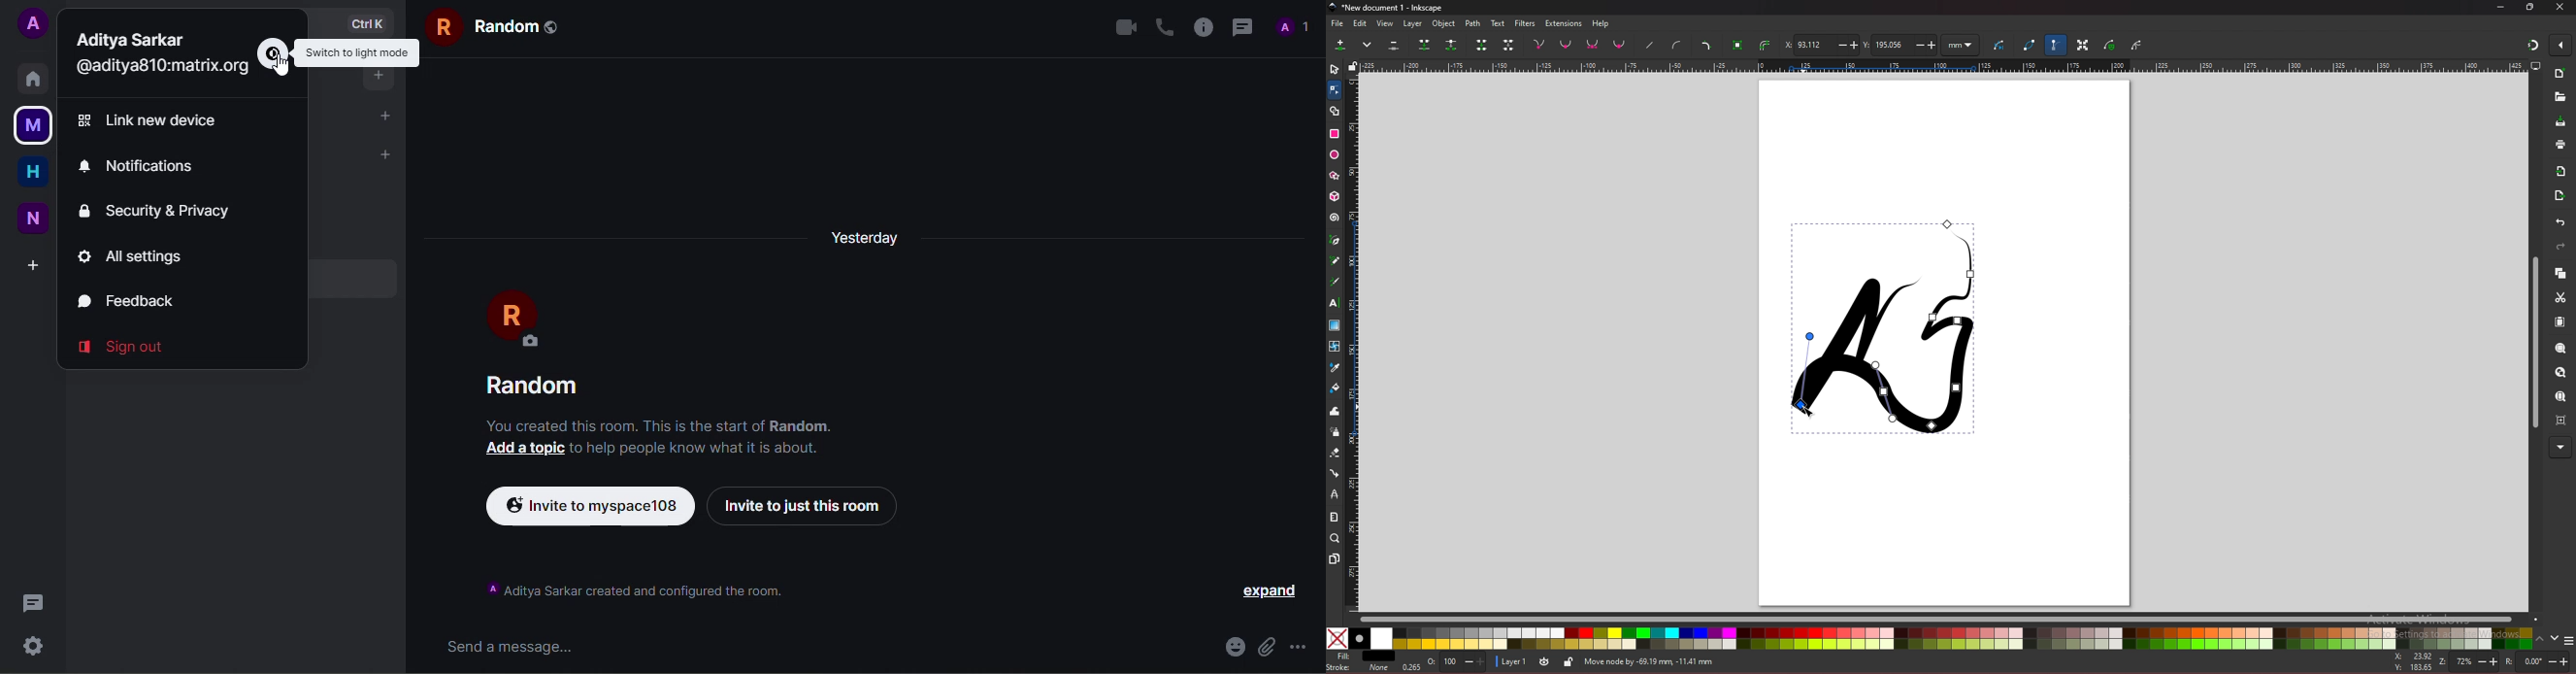  Describe the element at coordinates (1765, 45) in the screenshot. I see `stroke to path` at that location.